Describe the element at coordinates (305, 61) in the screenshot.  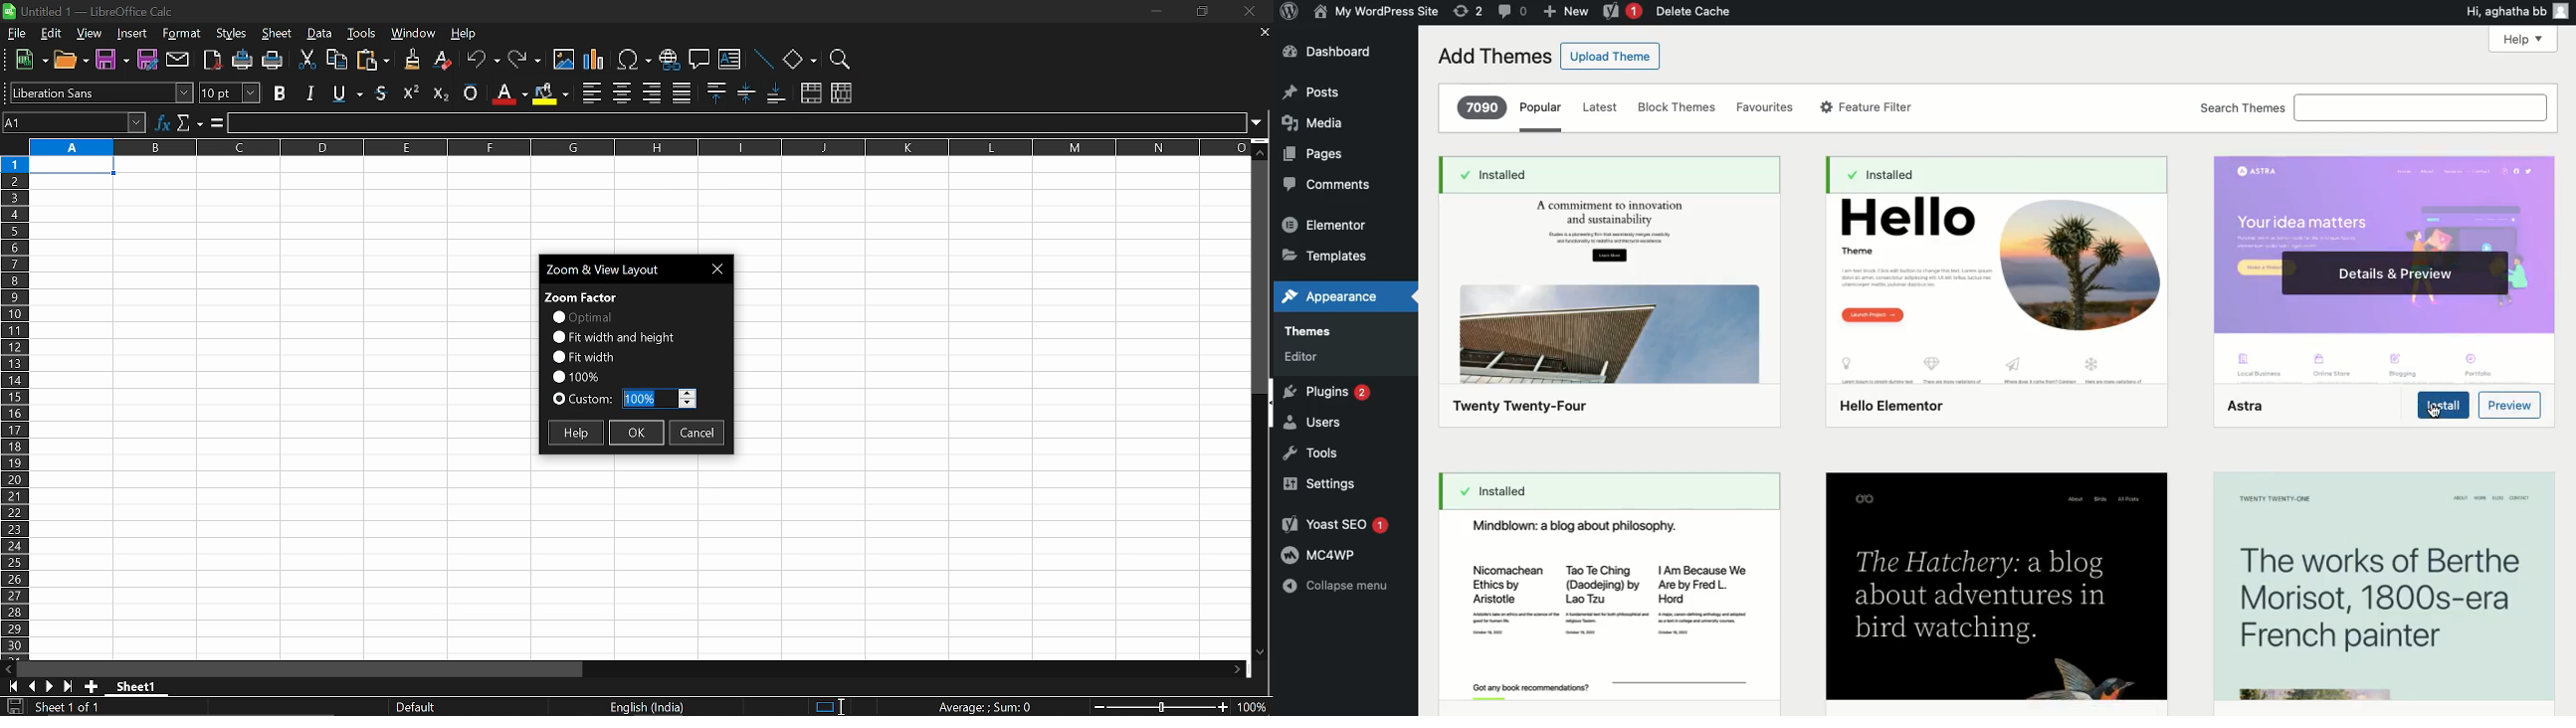
I see `cut` at that location.